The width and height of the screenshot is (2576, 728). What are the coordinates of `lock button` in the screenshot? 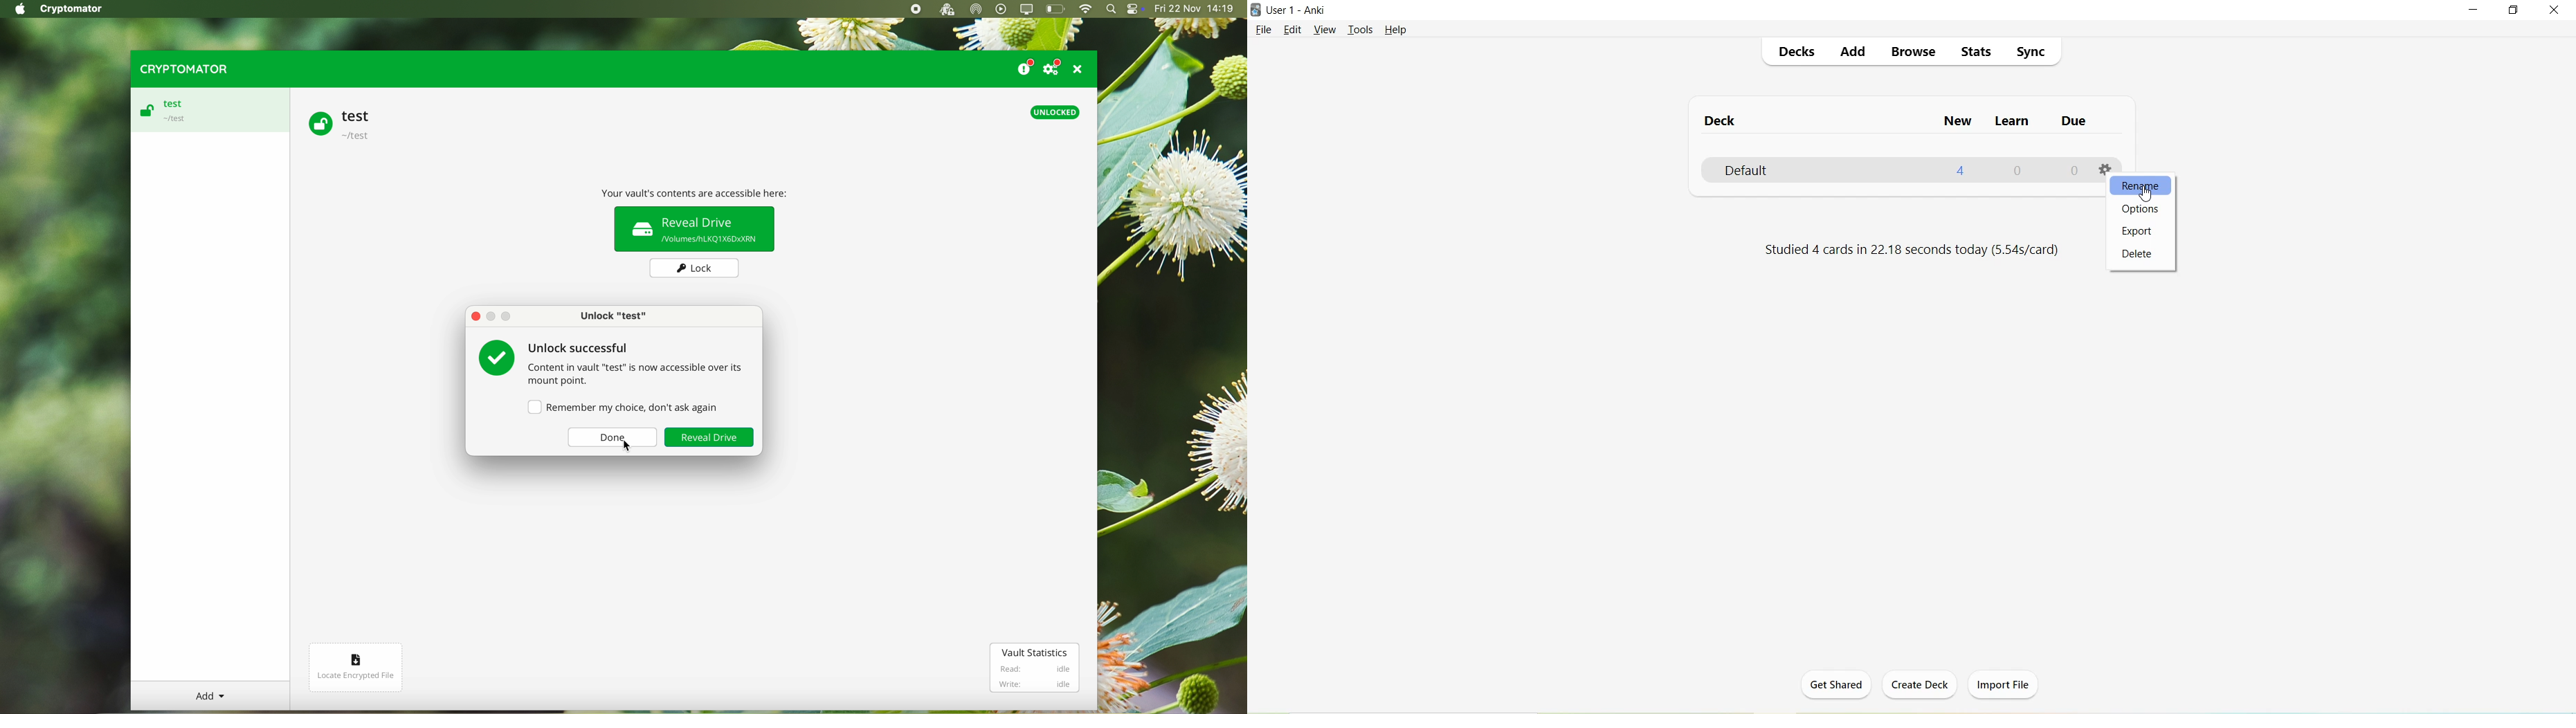 It's located at (694, 269).